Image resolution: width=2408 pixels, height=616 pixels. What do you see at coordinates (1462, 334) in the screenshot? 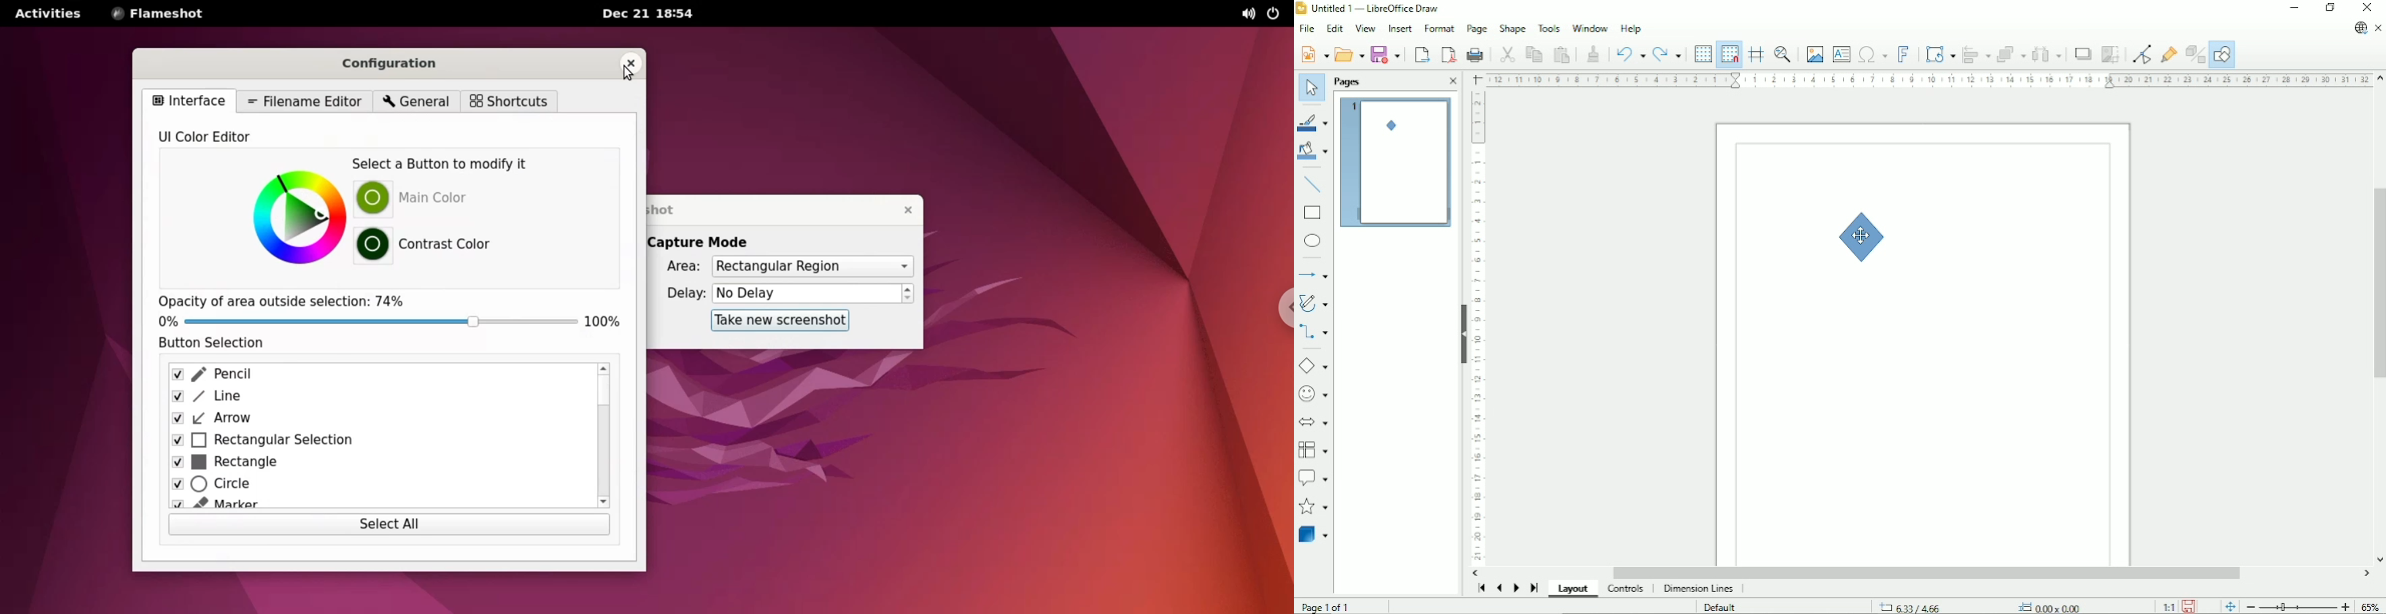
I see `Hide` at bounding box center [1462, 334].